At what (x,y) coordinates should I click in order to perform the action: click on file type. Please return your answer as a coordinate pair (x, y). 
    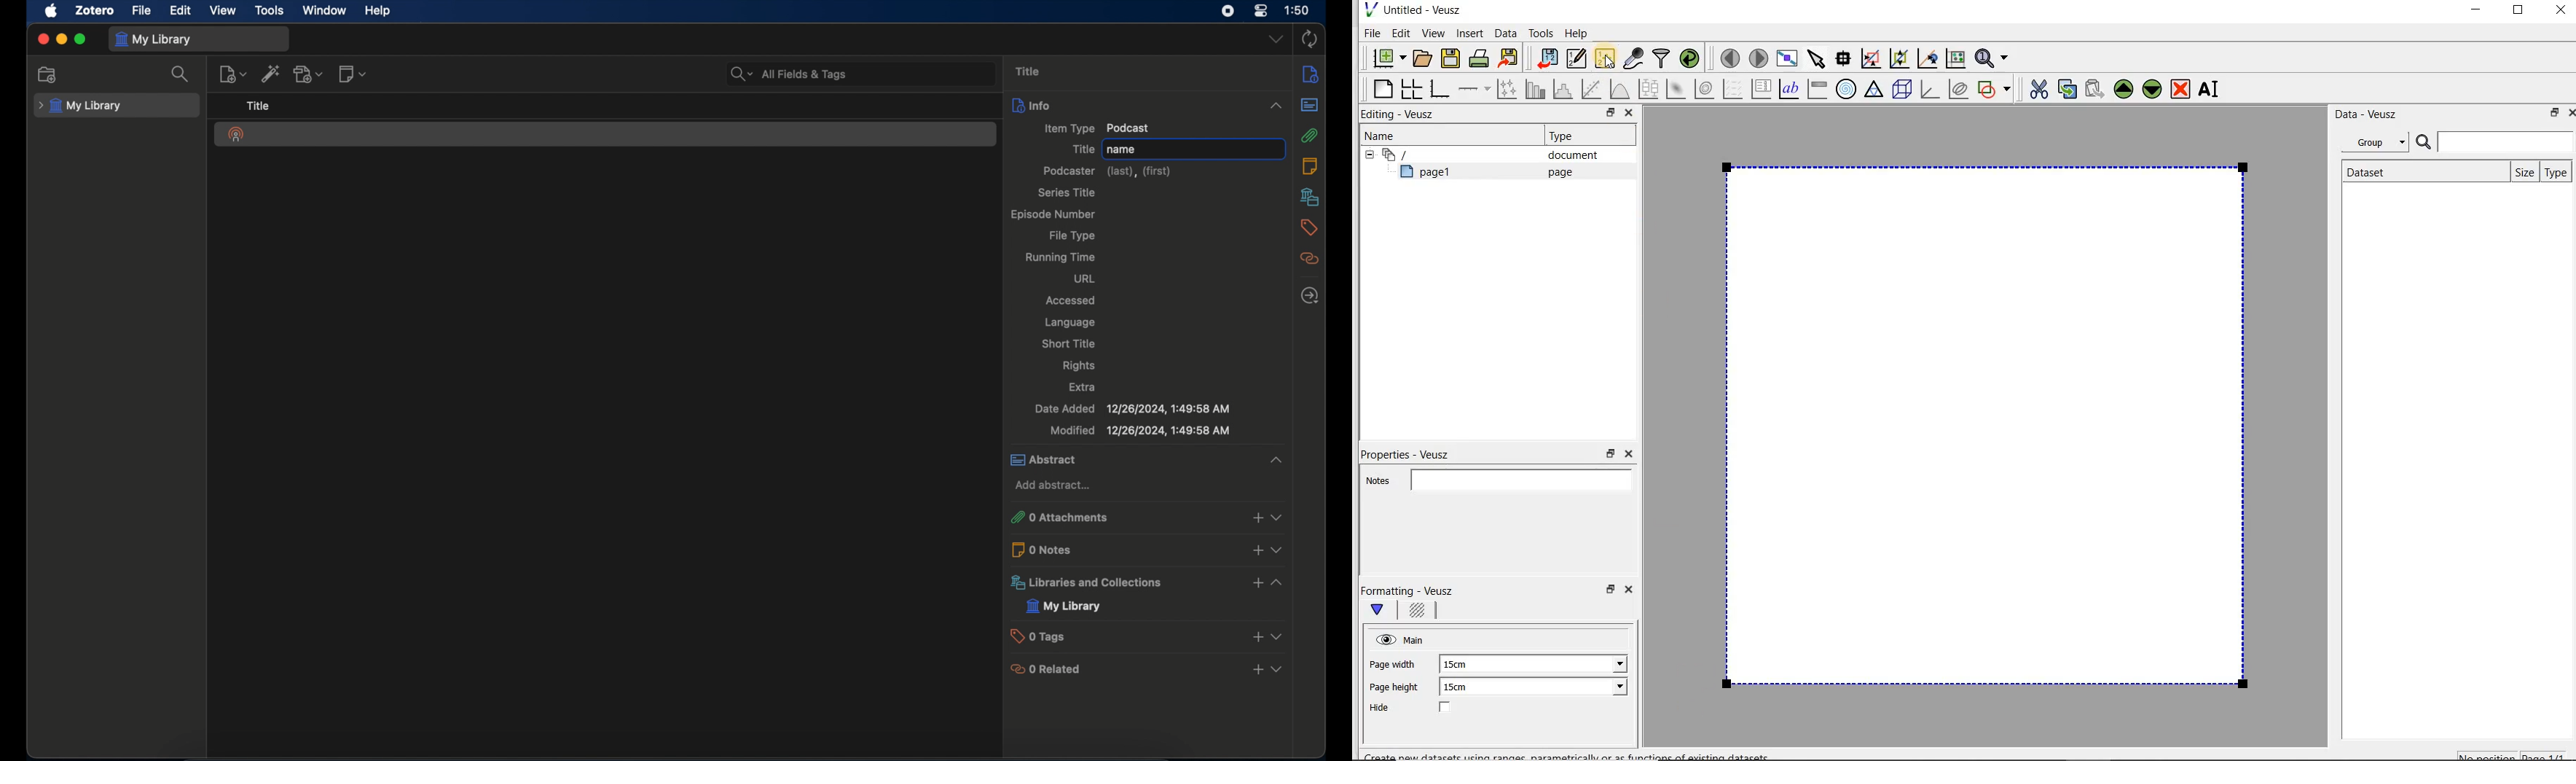
    Looking at the image, I should click on (1073, 236).